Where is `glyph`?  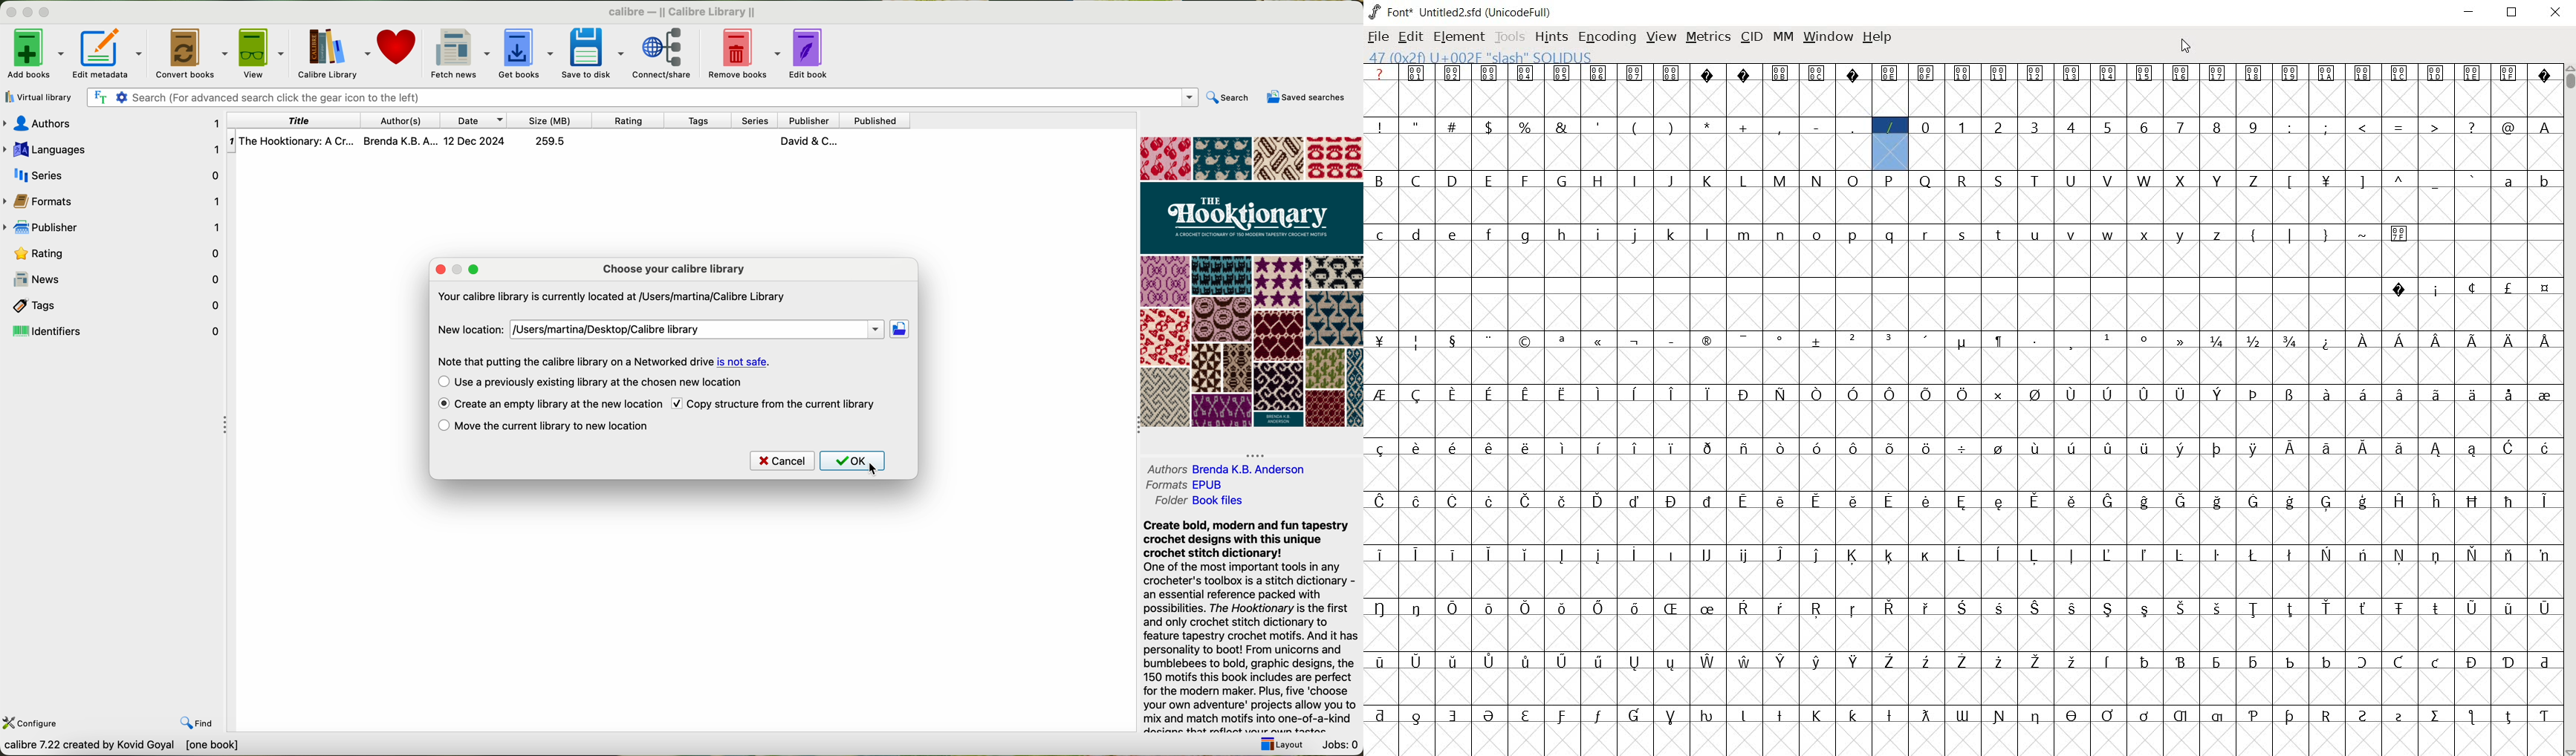
glyph is located at coordinates (1599, 608).